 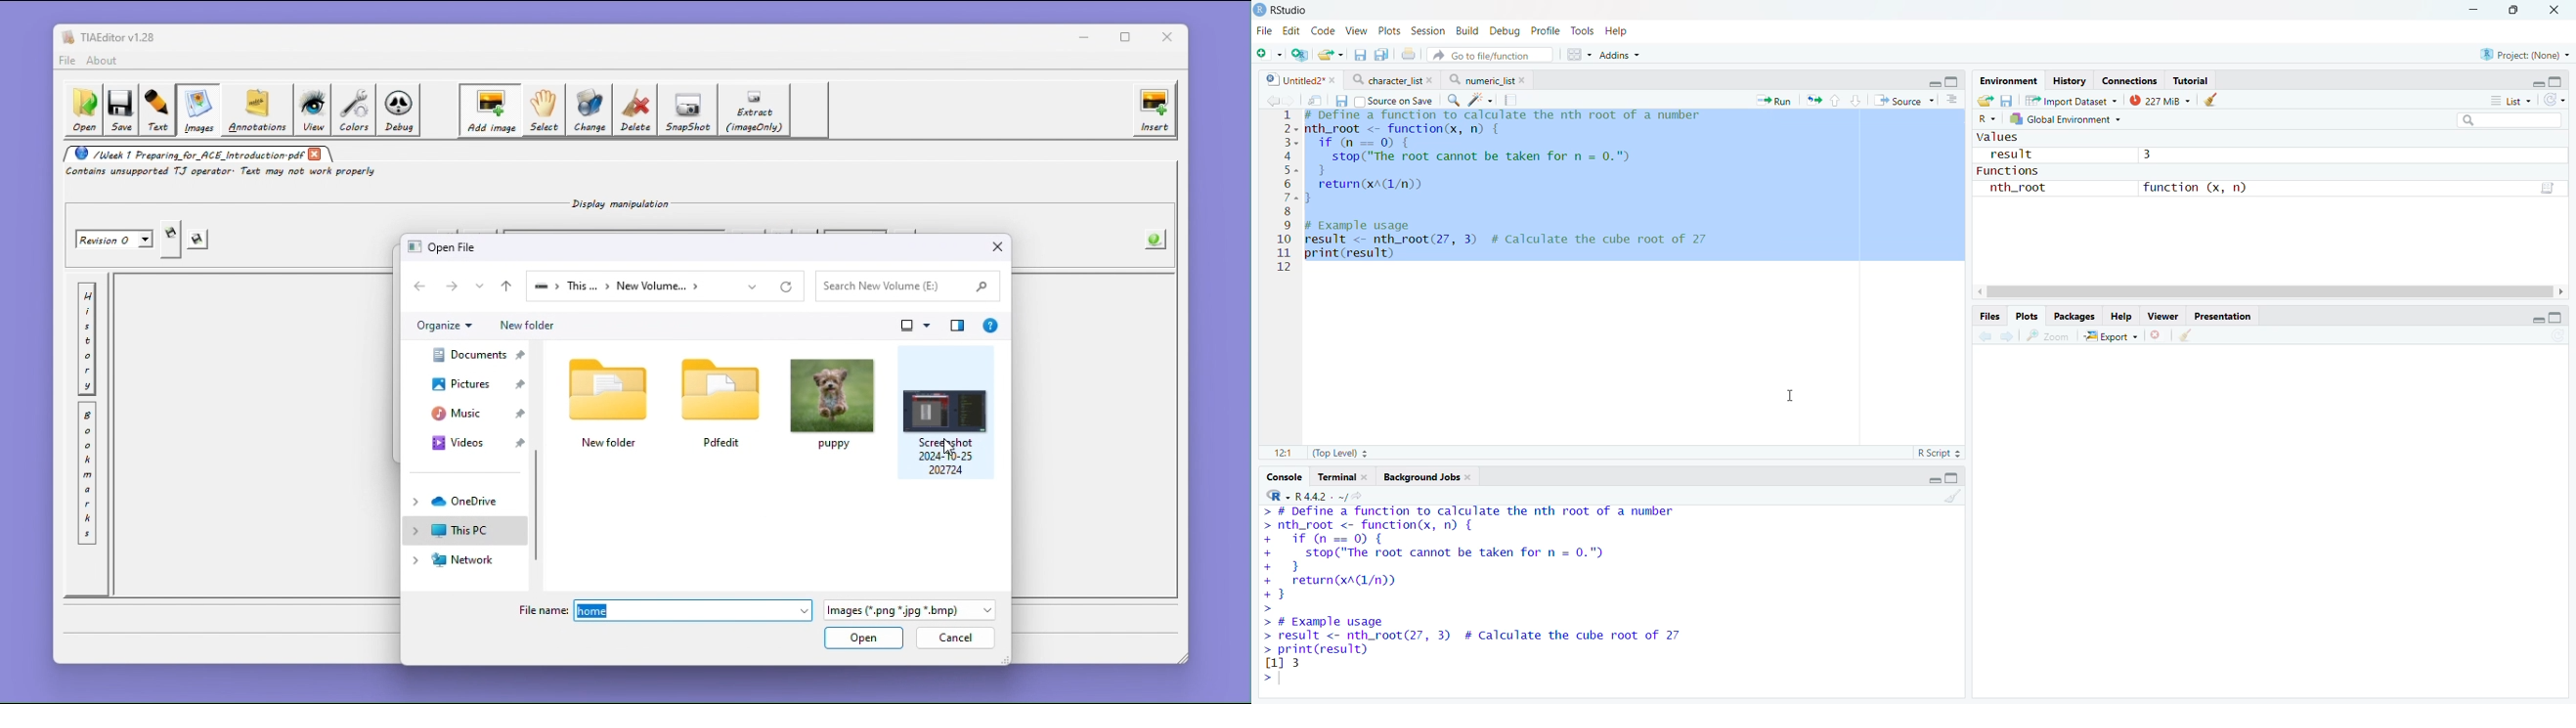 What do you see at coordinates (2556, 336) in the screenshot?
I see `Refresh list` at bounding box center [2556, 336].